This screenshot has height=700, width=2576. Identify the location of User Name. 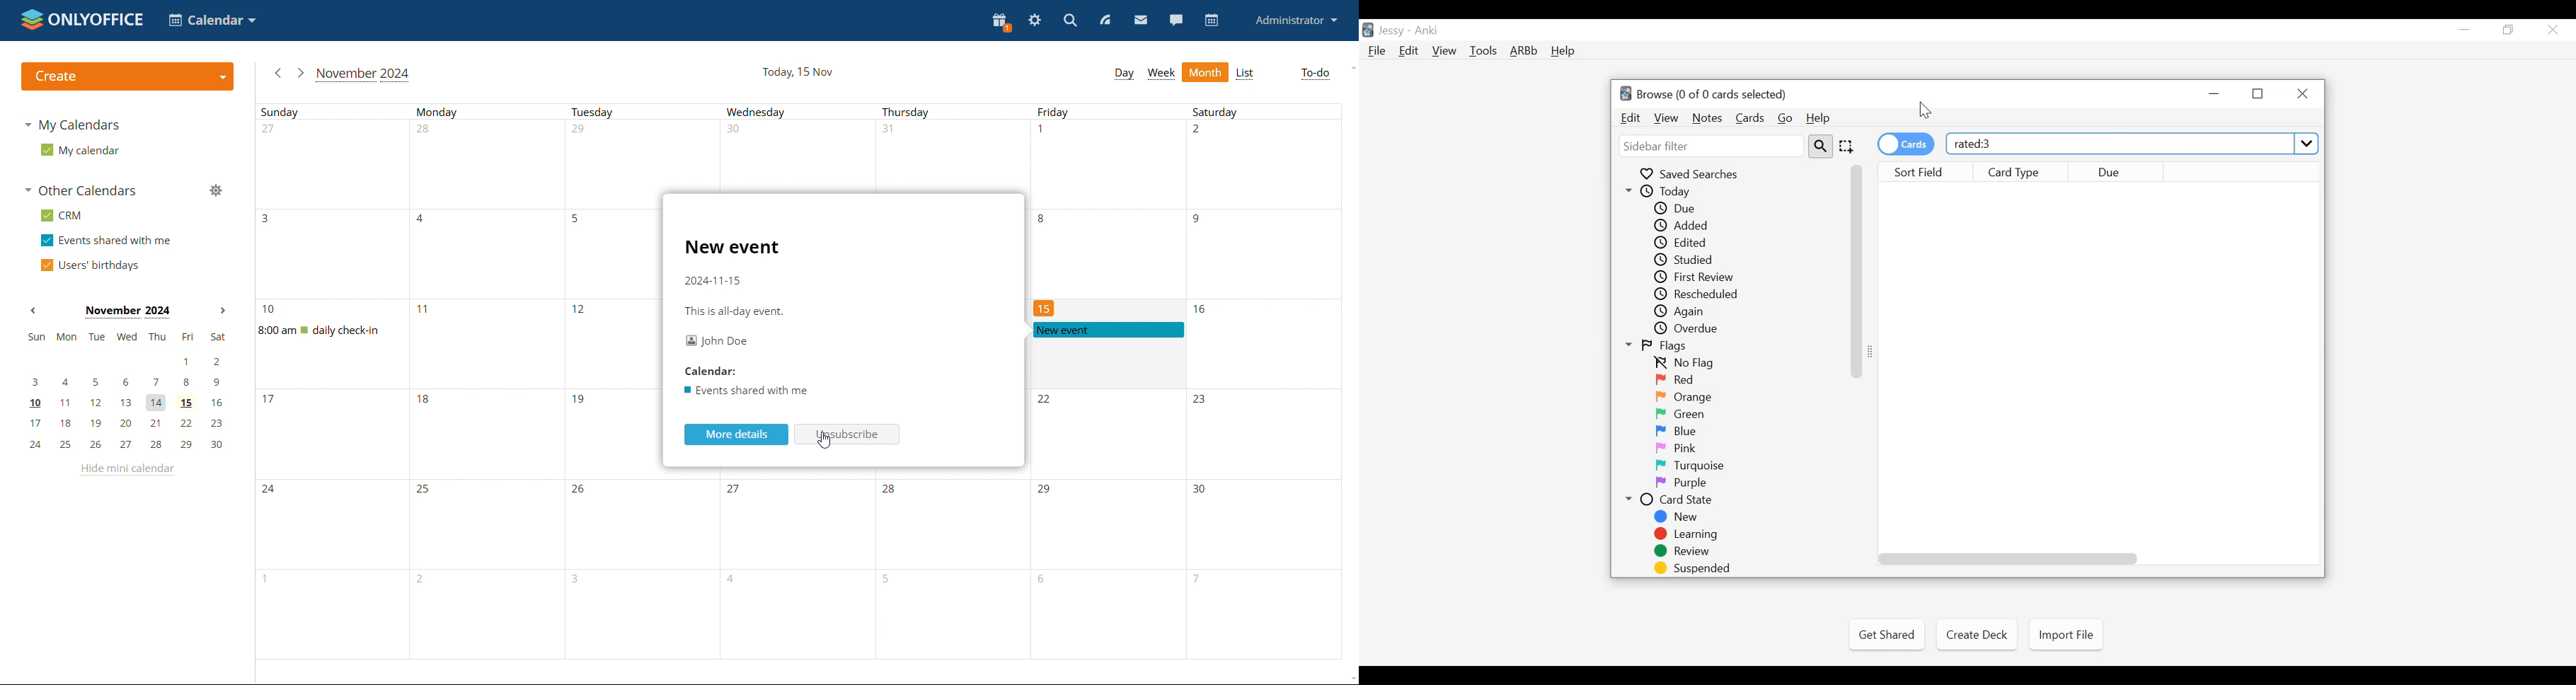
(1392, 31).